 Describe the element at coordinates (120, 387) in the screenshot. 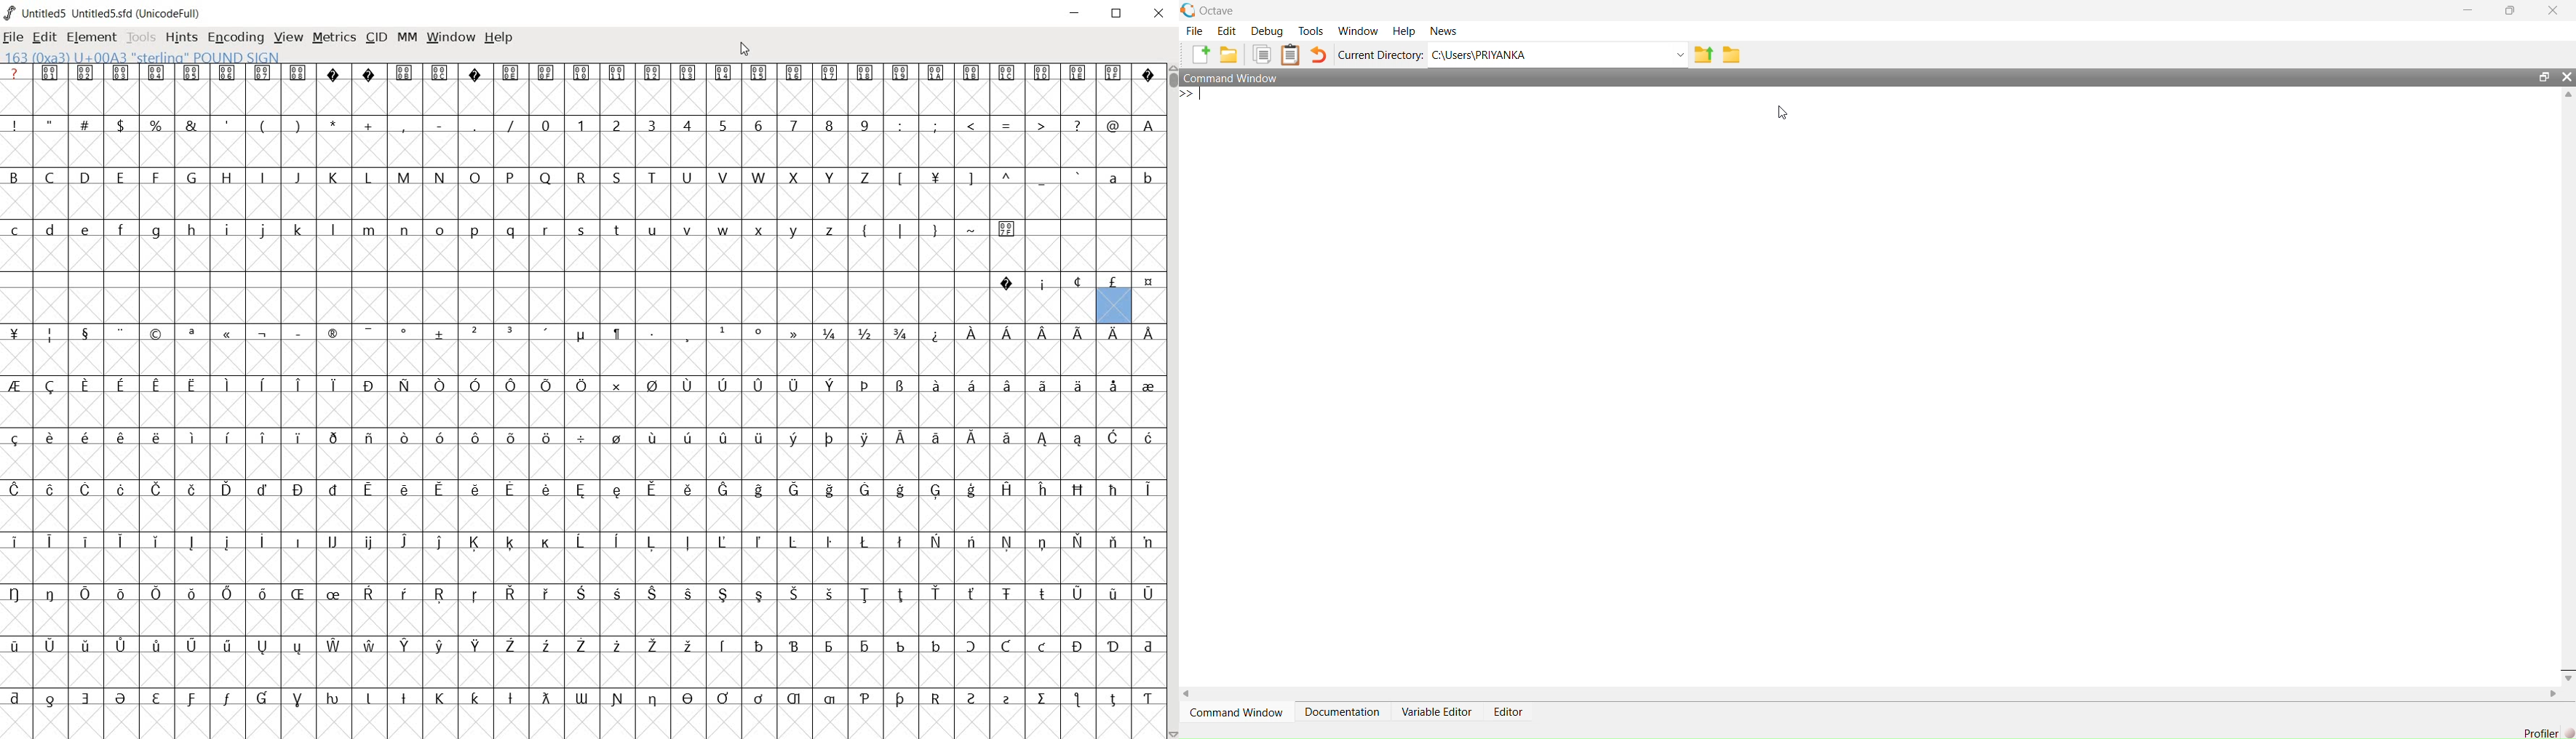

I see `Symbol` at that location.